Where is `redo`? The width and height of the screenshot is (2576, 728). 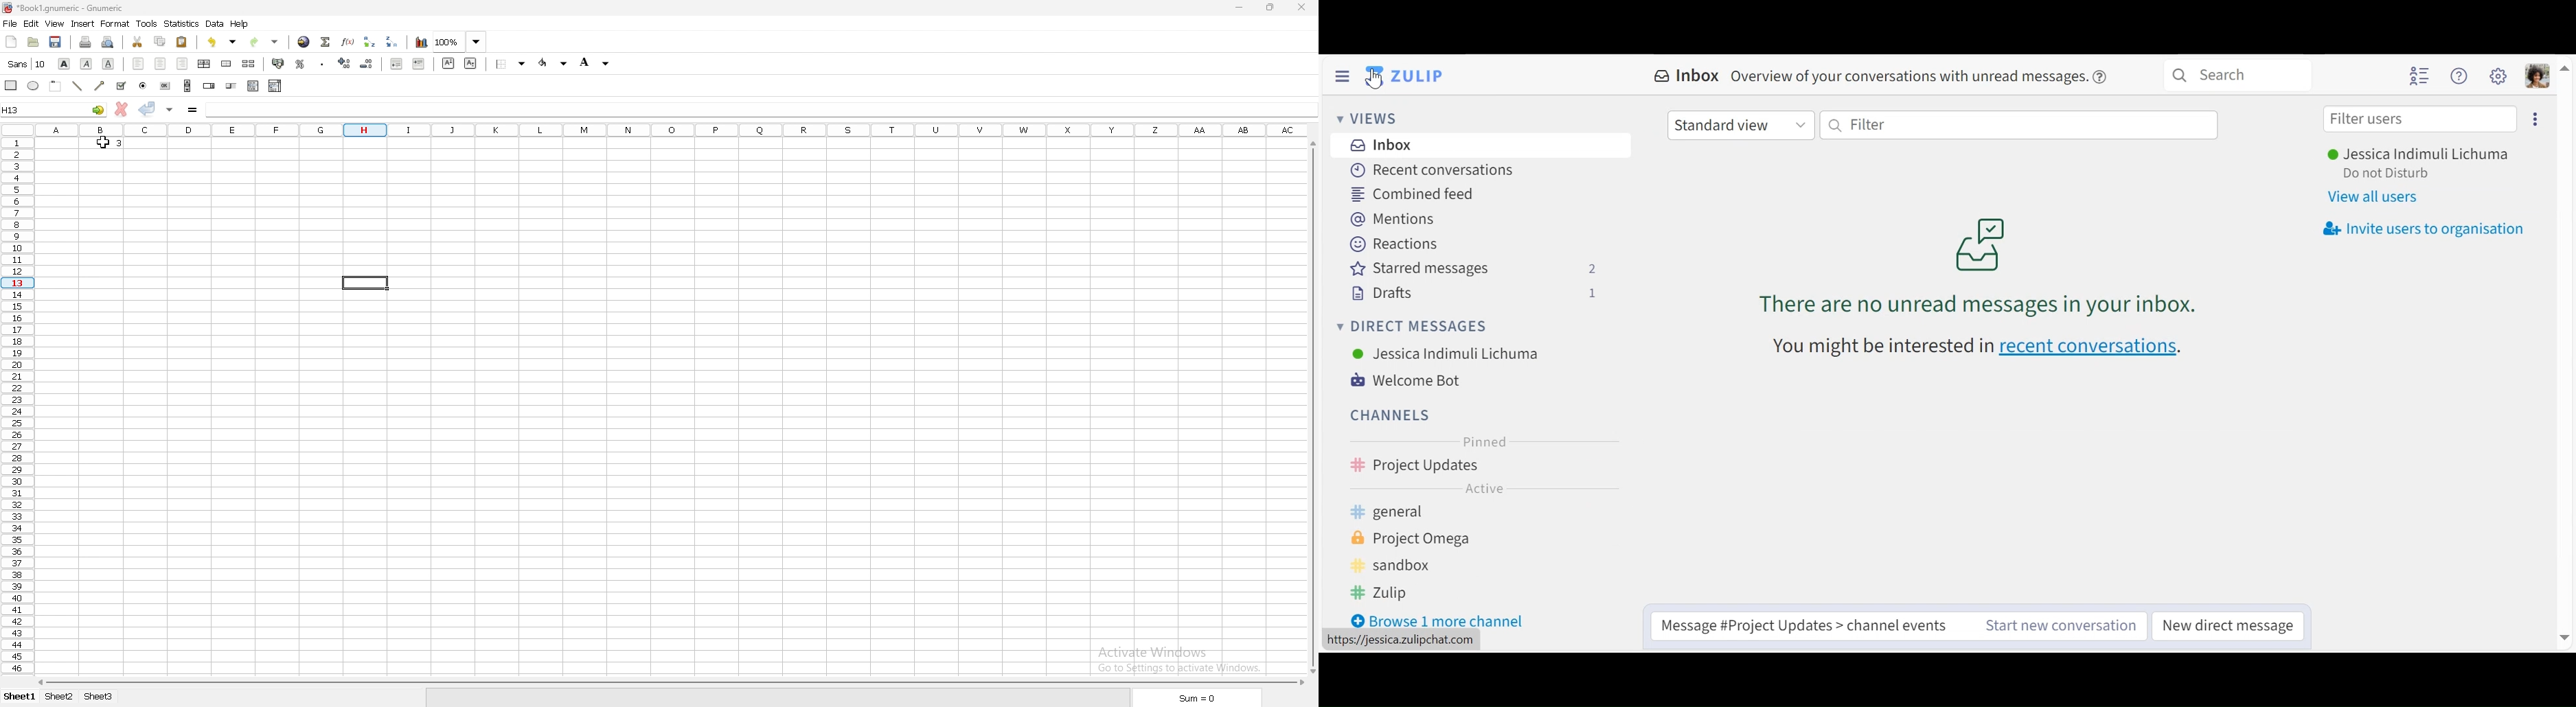
redo is located at coordinates (264, 42).